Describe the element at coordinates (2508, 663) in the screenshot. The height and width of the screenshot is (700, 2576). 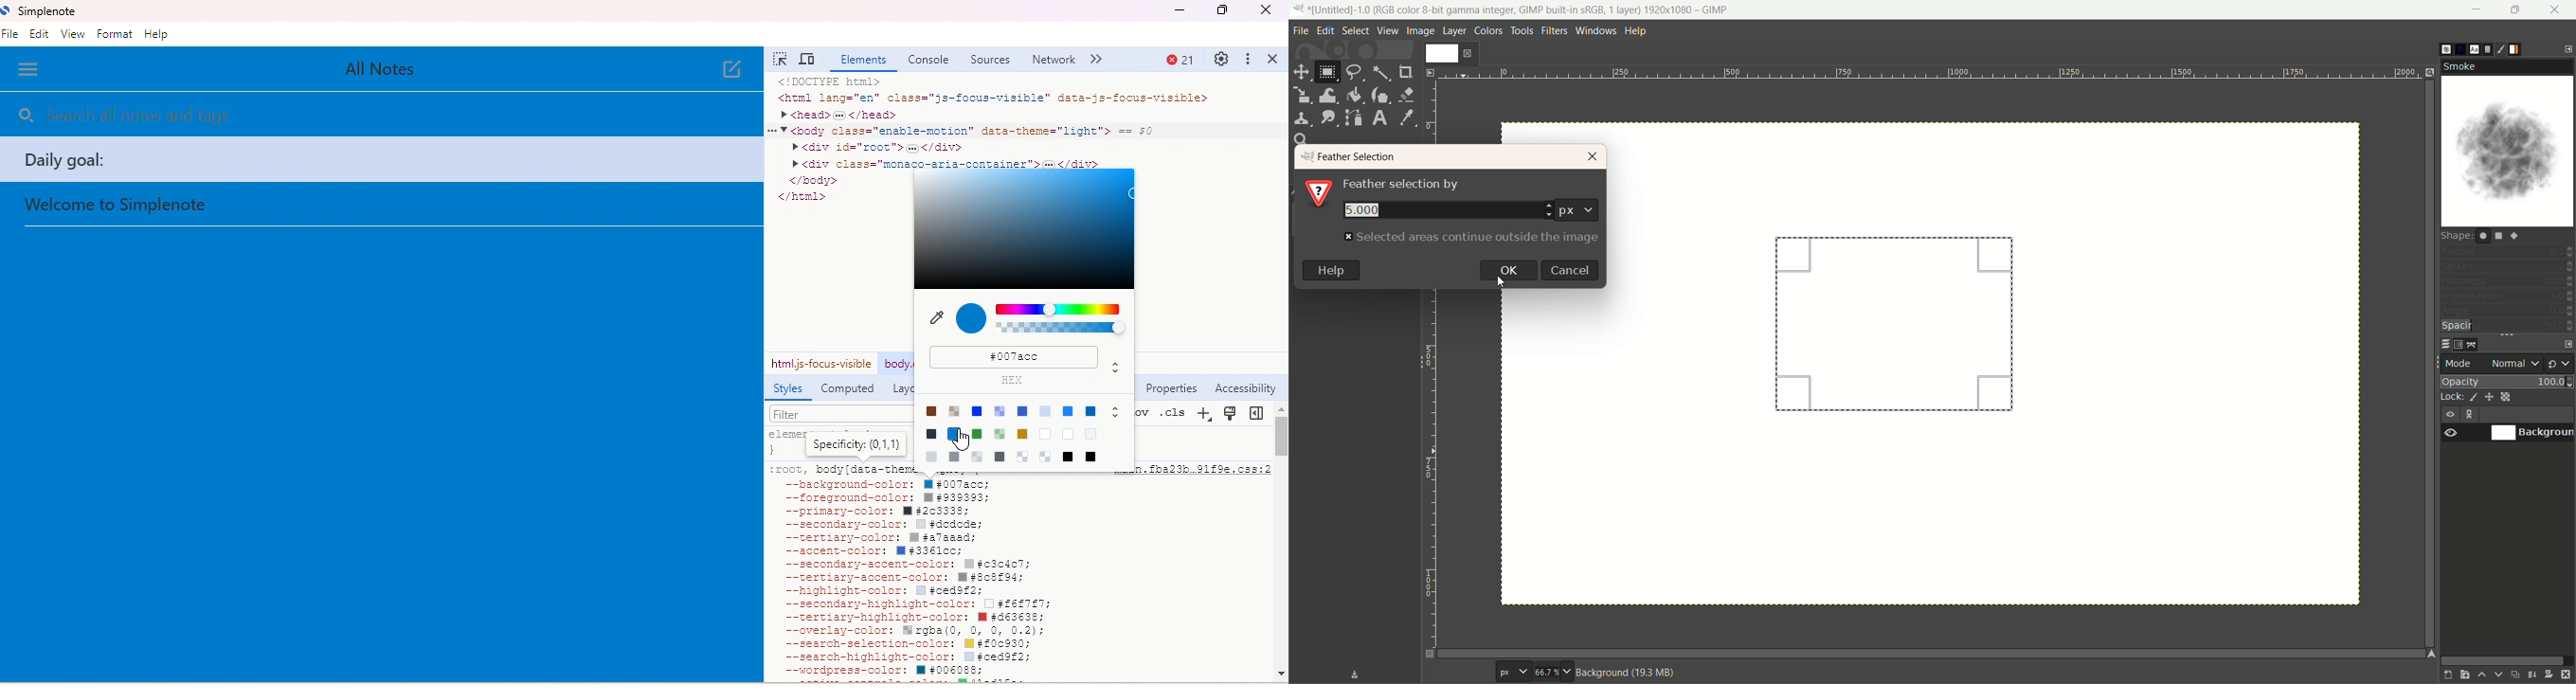
I see `horizontal scroll bar` at that location.